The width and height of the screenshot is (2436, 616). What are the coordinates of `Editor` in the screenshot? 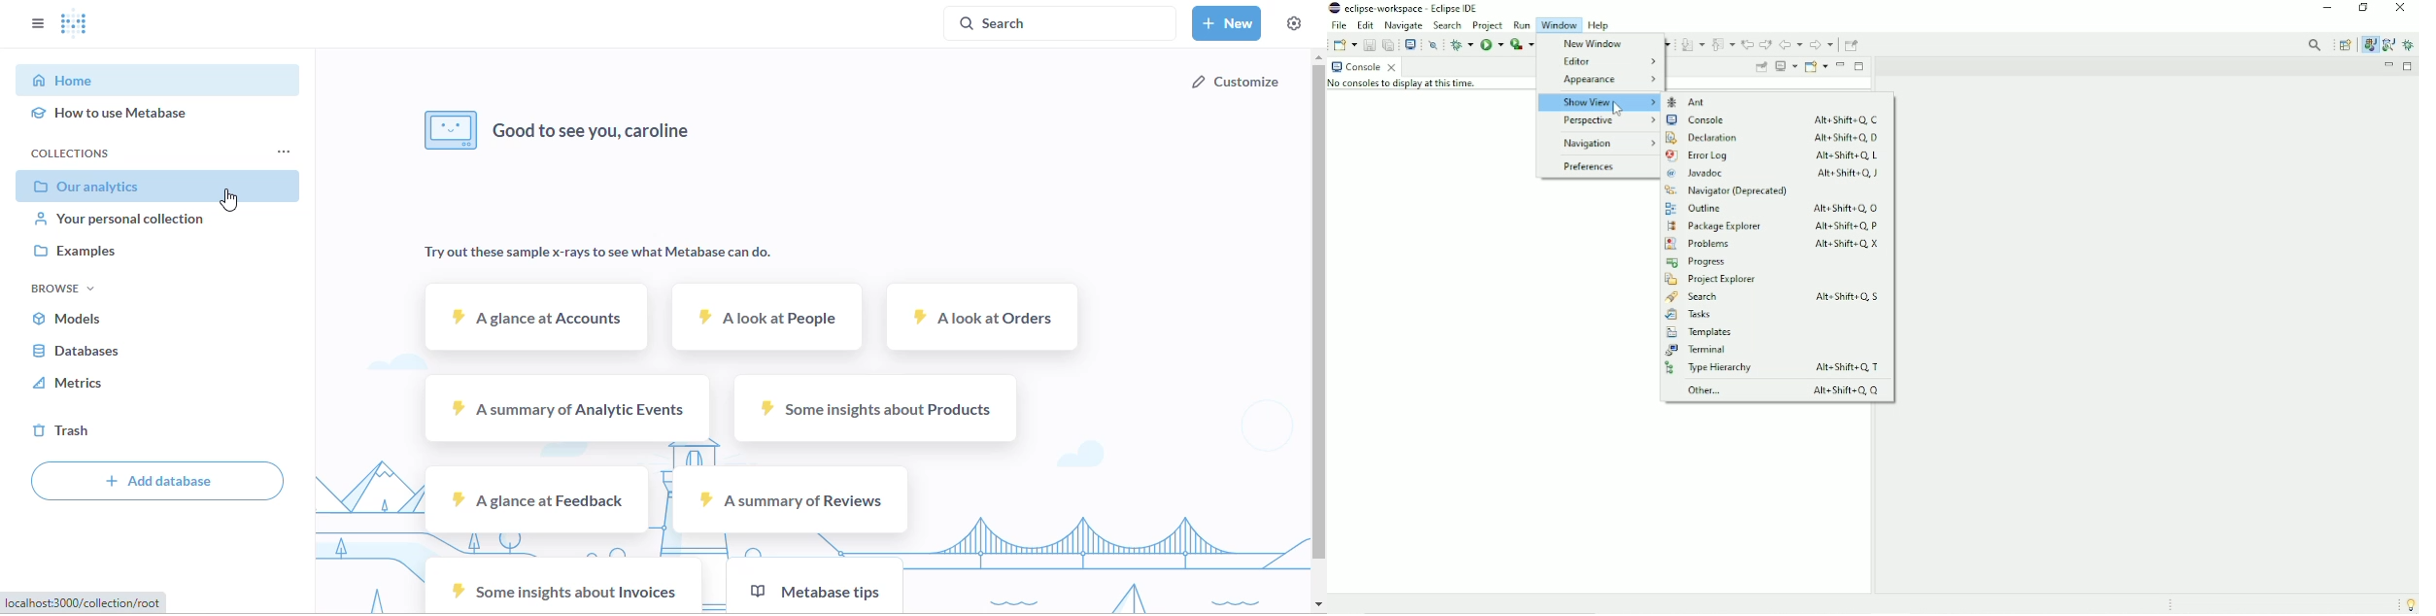 It's located at (1607, 62).